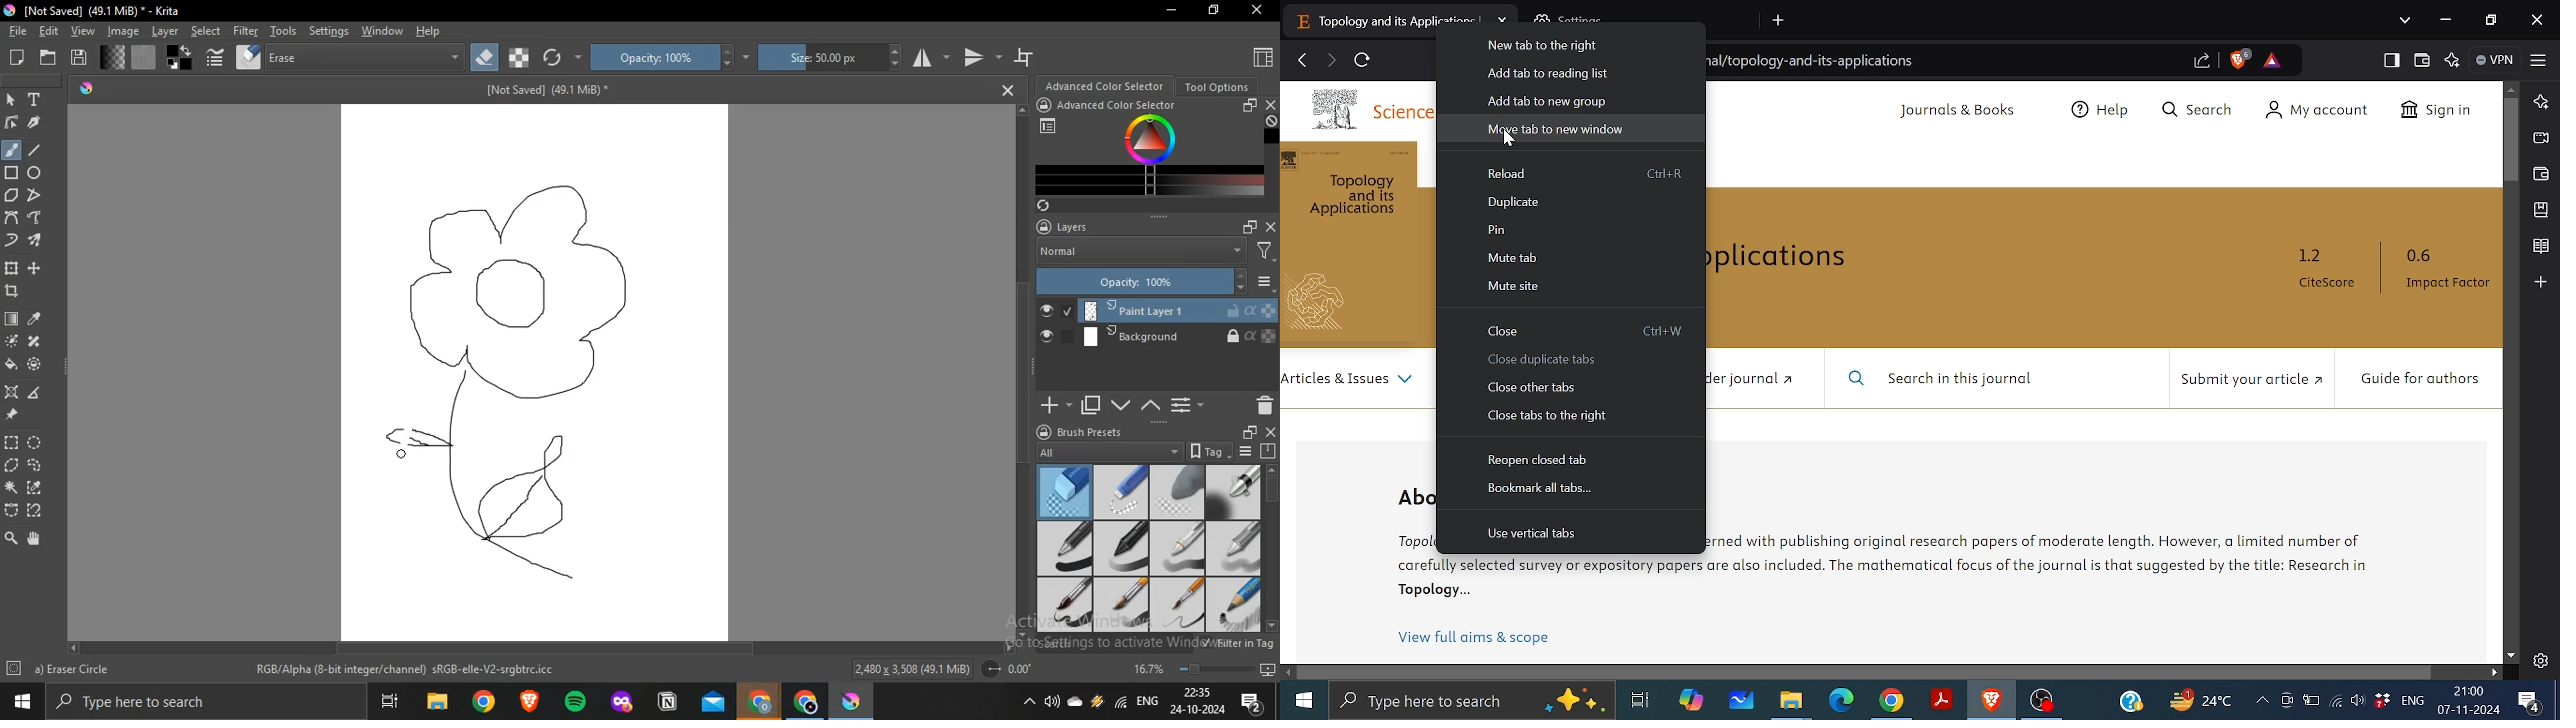 The width and height of the screenshot is (2576, 728). What do you see at coordinates (1121, 548) in the screenshot?
I see `basic 2 opacity` at bounding box center [1121, 548].